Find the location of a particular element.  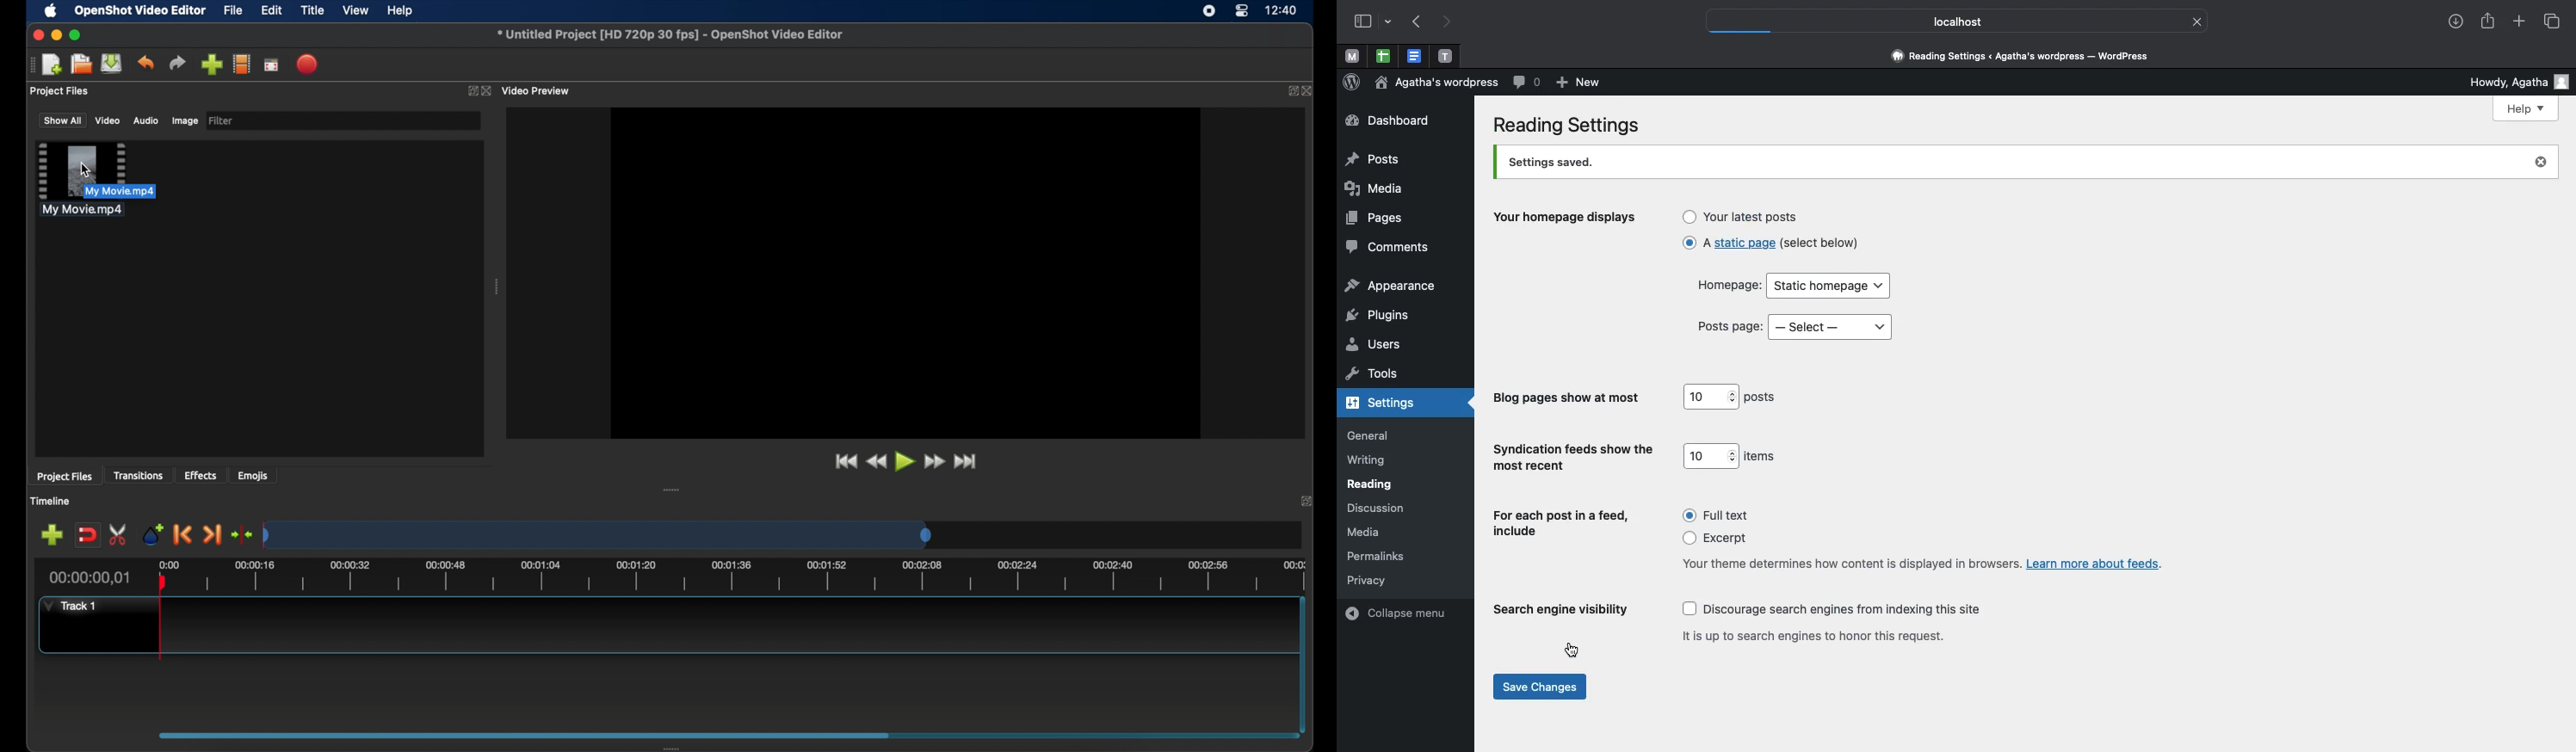

homepage is located at coordinates (1723, 287).